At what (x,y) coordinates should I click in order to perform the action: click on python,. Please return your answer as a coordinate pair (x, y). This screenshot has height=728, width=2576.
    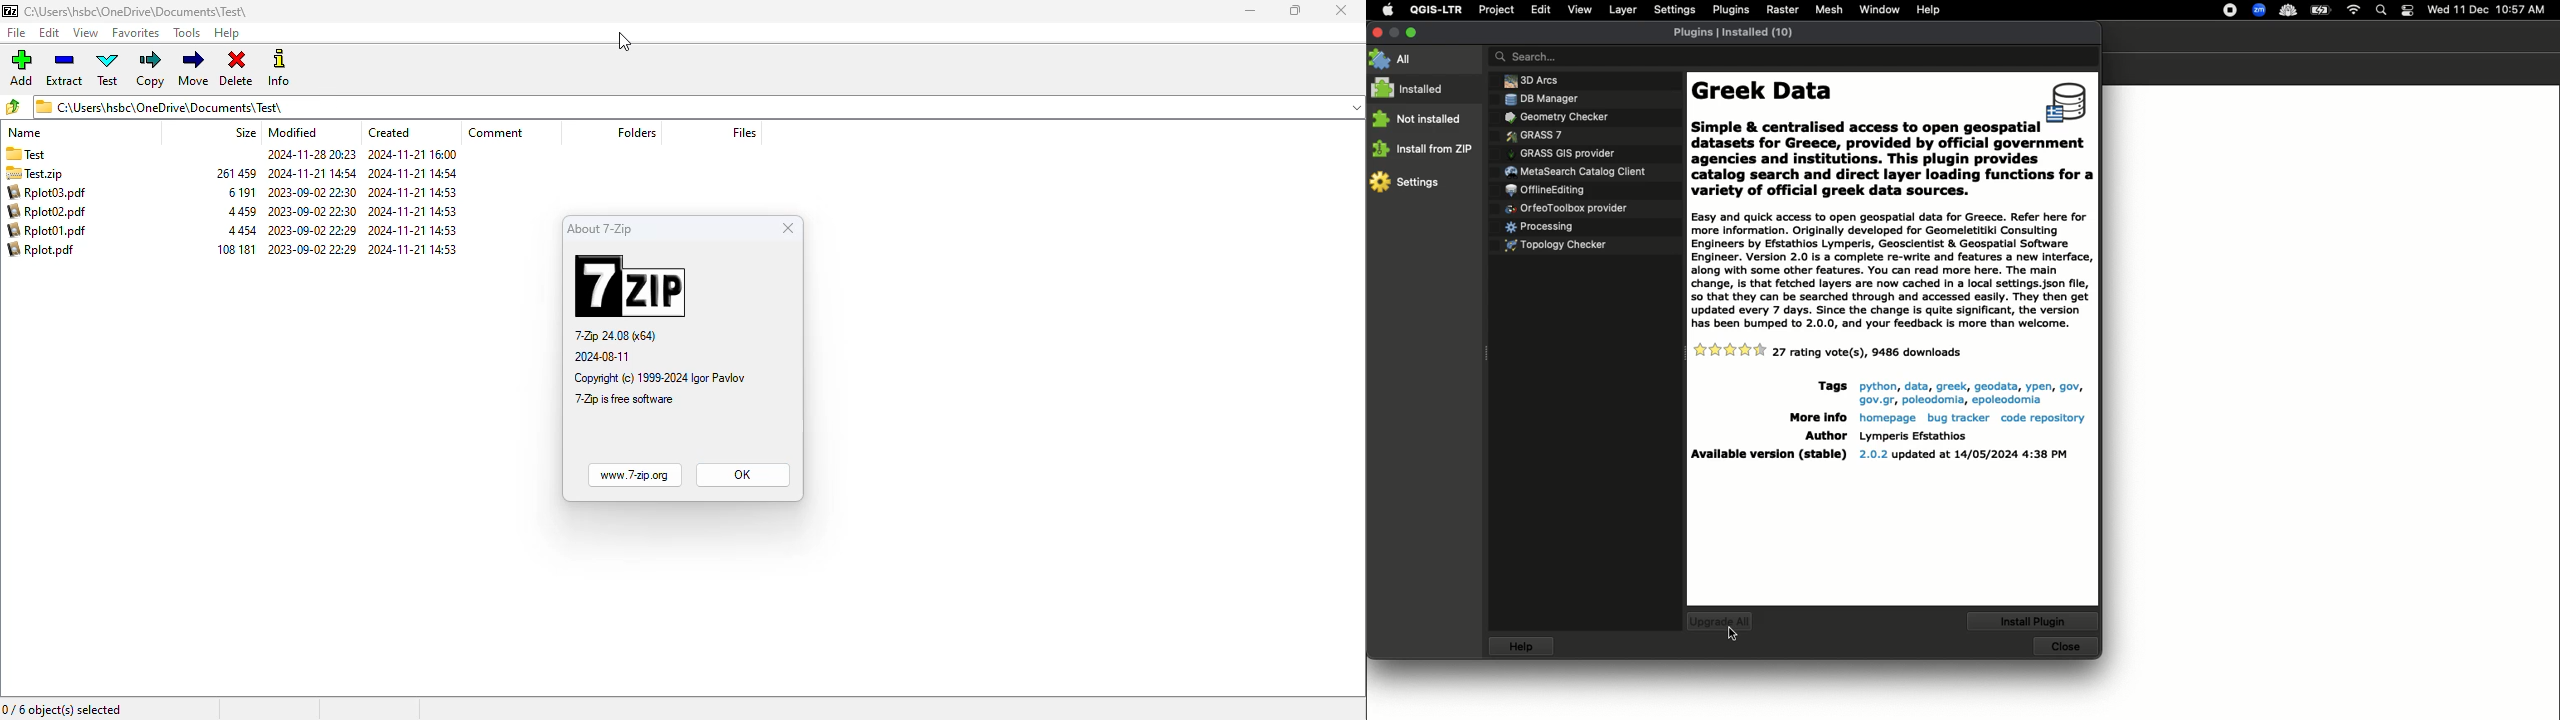
    Looking at the image, I should click on (1876, 387).